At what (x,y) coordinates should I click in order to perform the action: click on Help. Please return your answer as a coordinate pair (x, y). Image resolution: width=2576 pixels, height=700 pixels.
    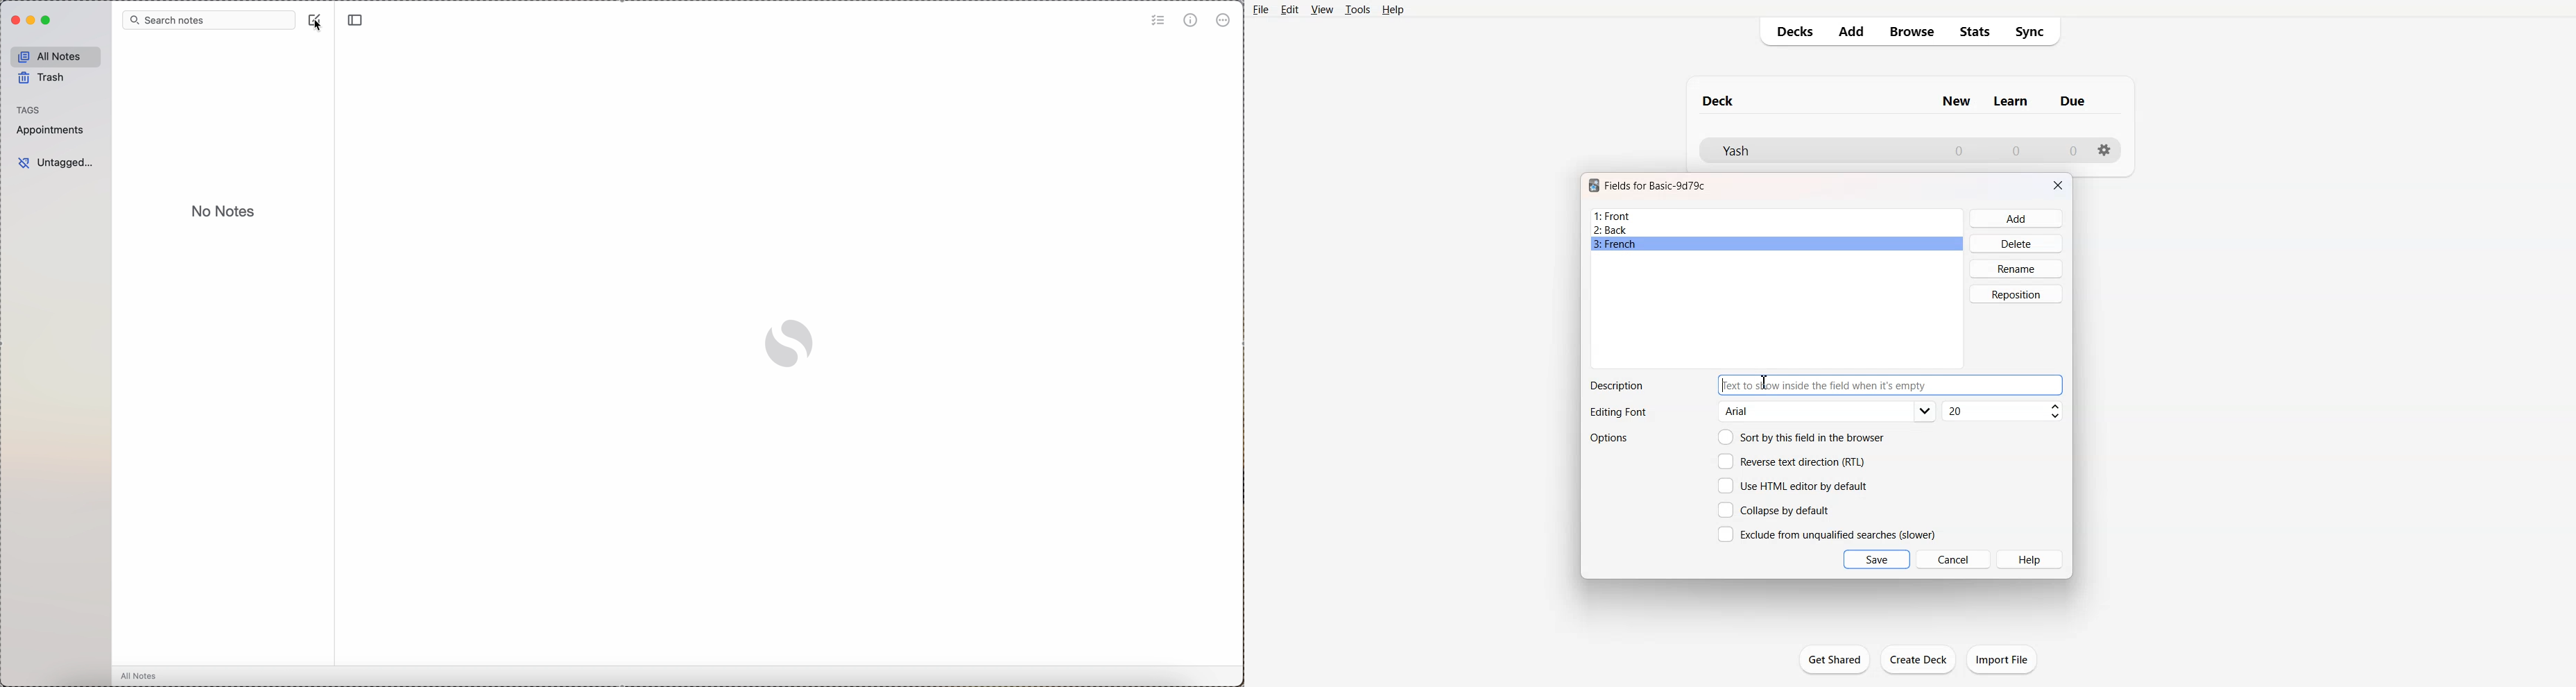
    Looking at the image, I should click on (1393, 10).